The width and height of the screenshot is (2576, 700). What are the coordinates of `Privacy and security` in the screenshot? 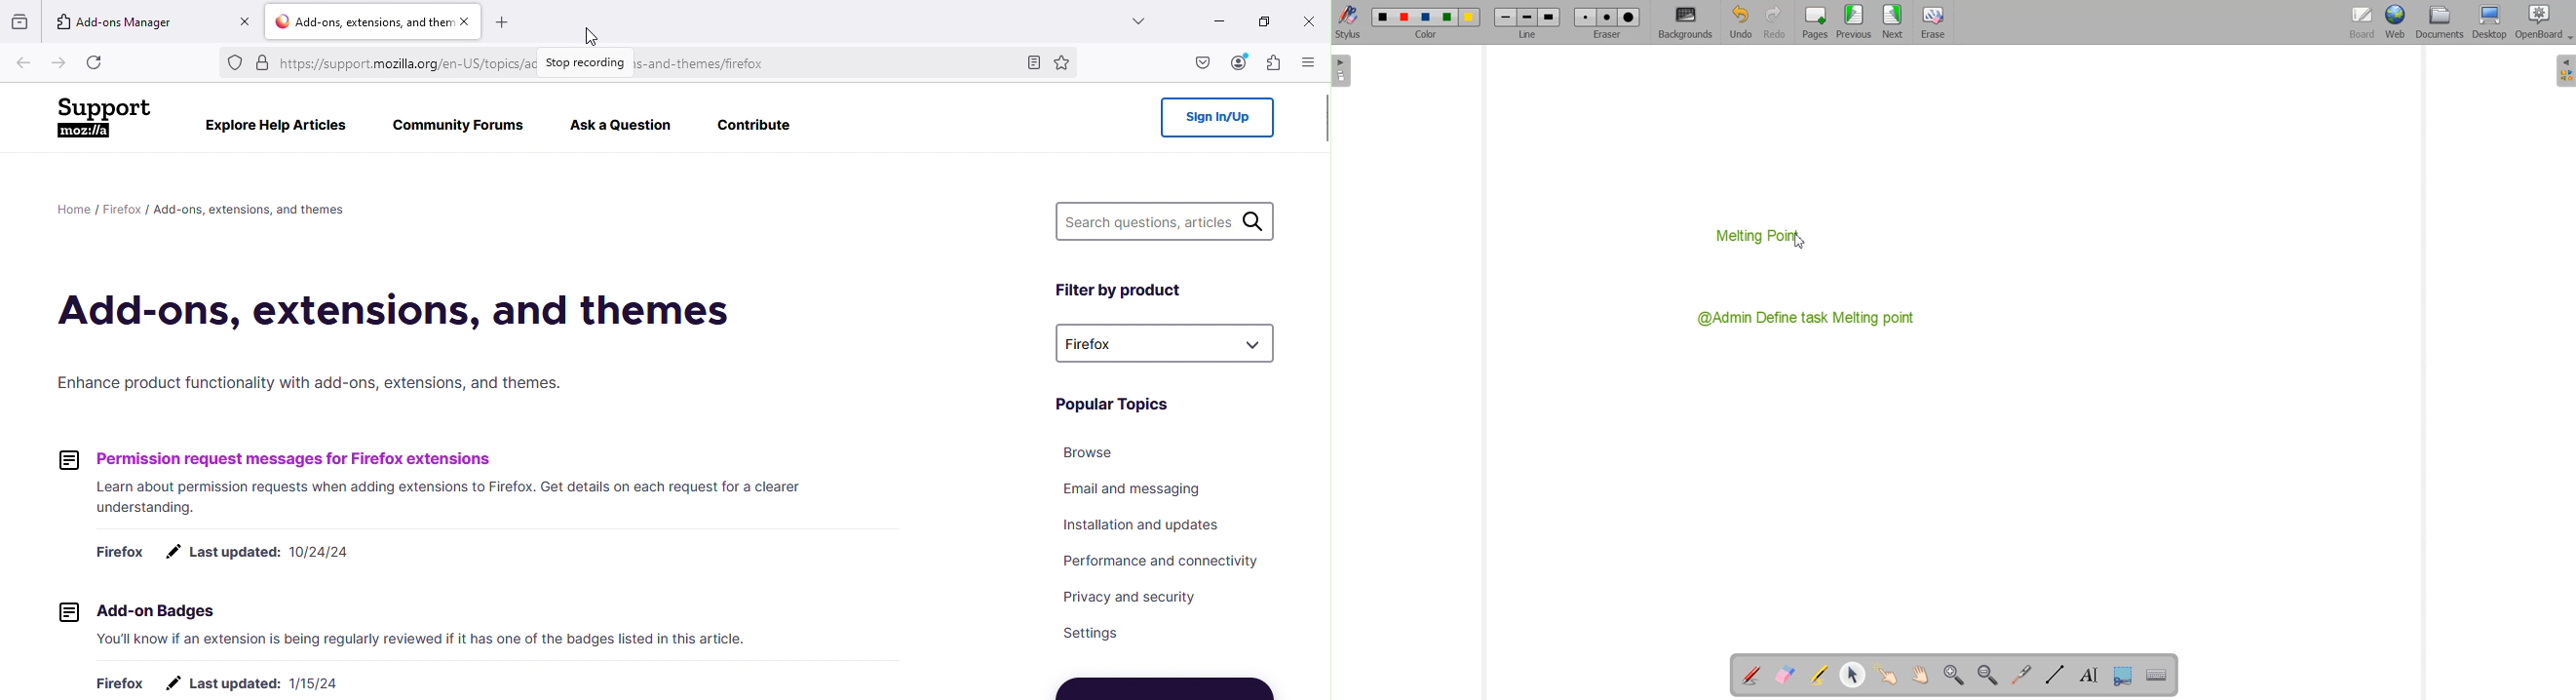 It's located at (1128, 596).